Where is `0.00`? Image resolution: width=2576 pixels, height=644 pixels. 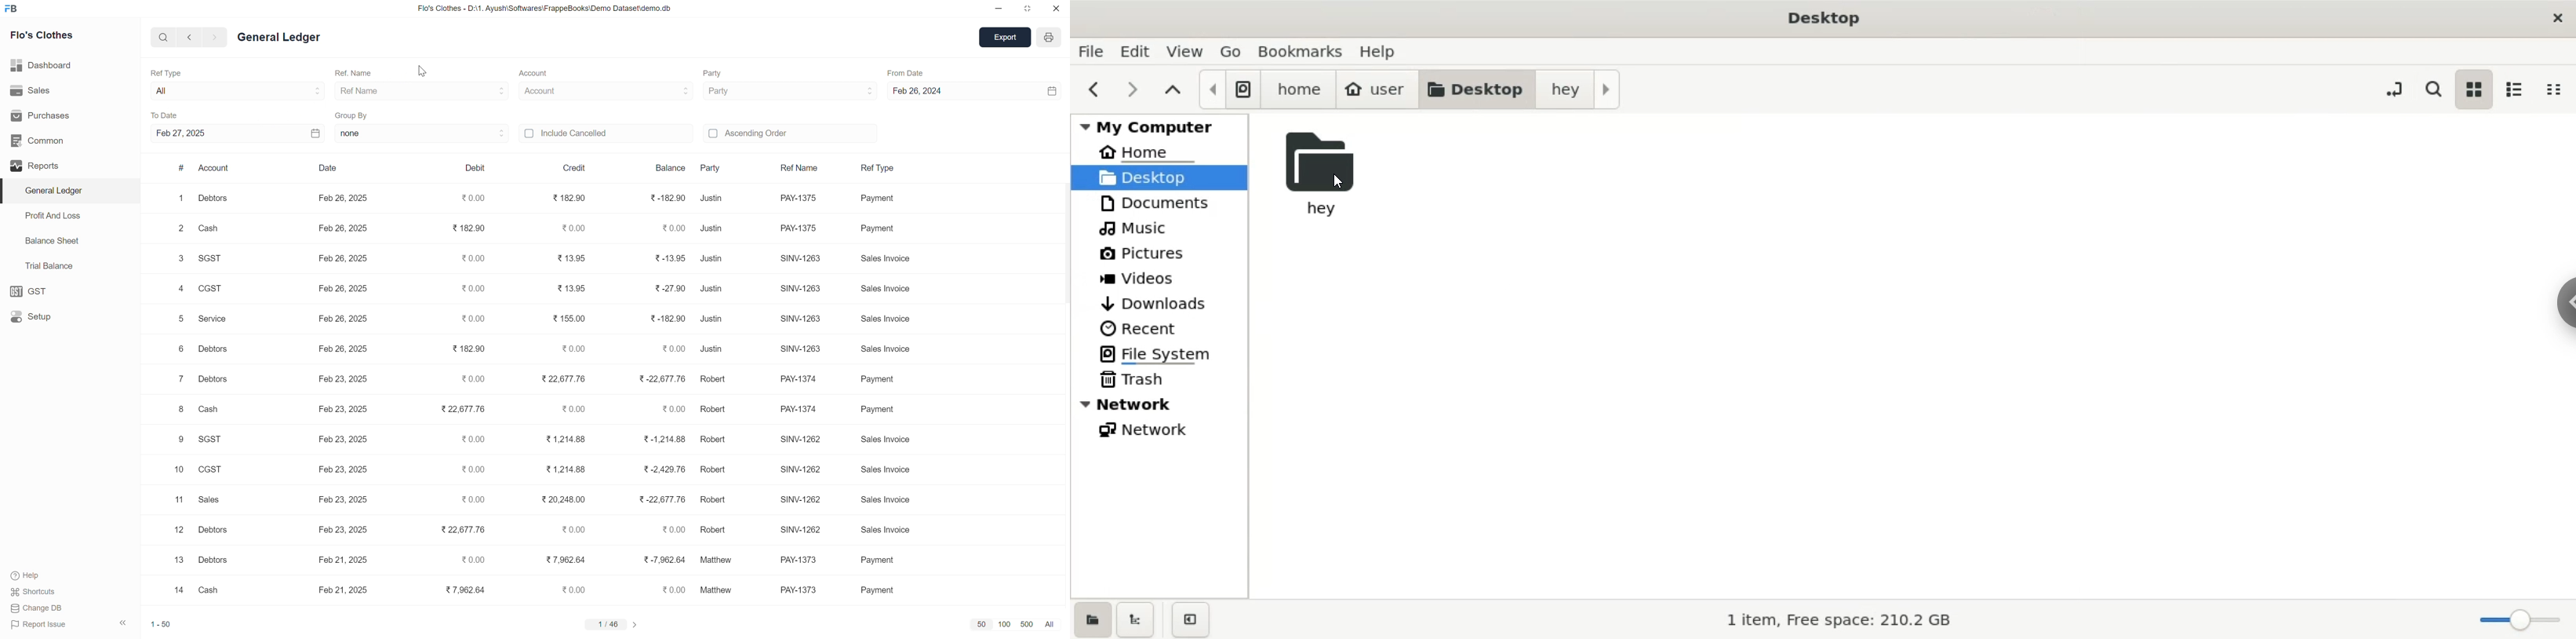 0.00 is located at coordinates (674, 228).